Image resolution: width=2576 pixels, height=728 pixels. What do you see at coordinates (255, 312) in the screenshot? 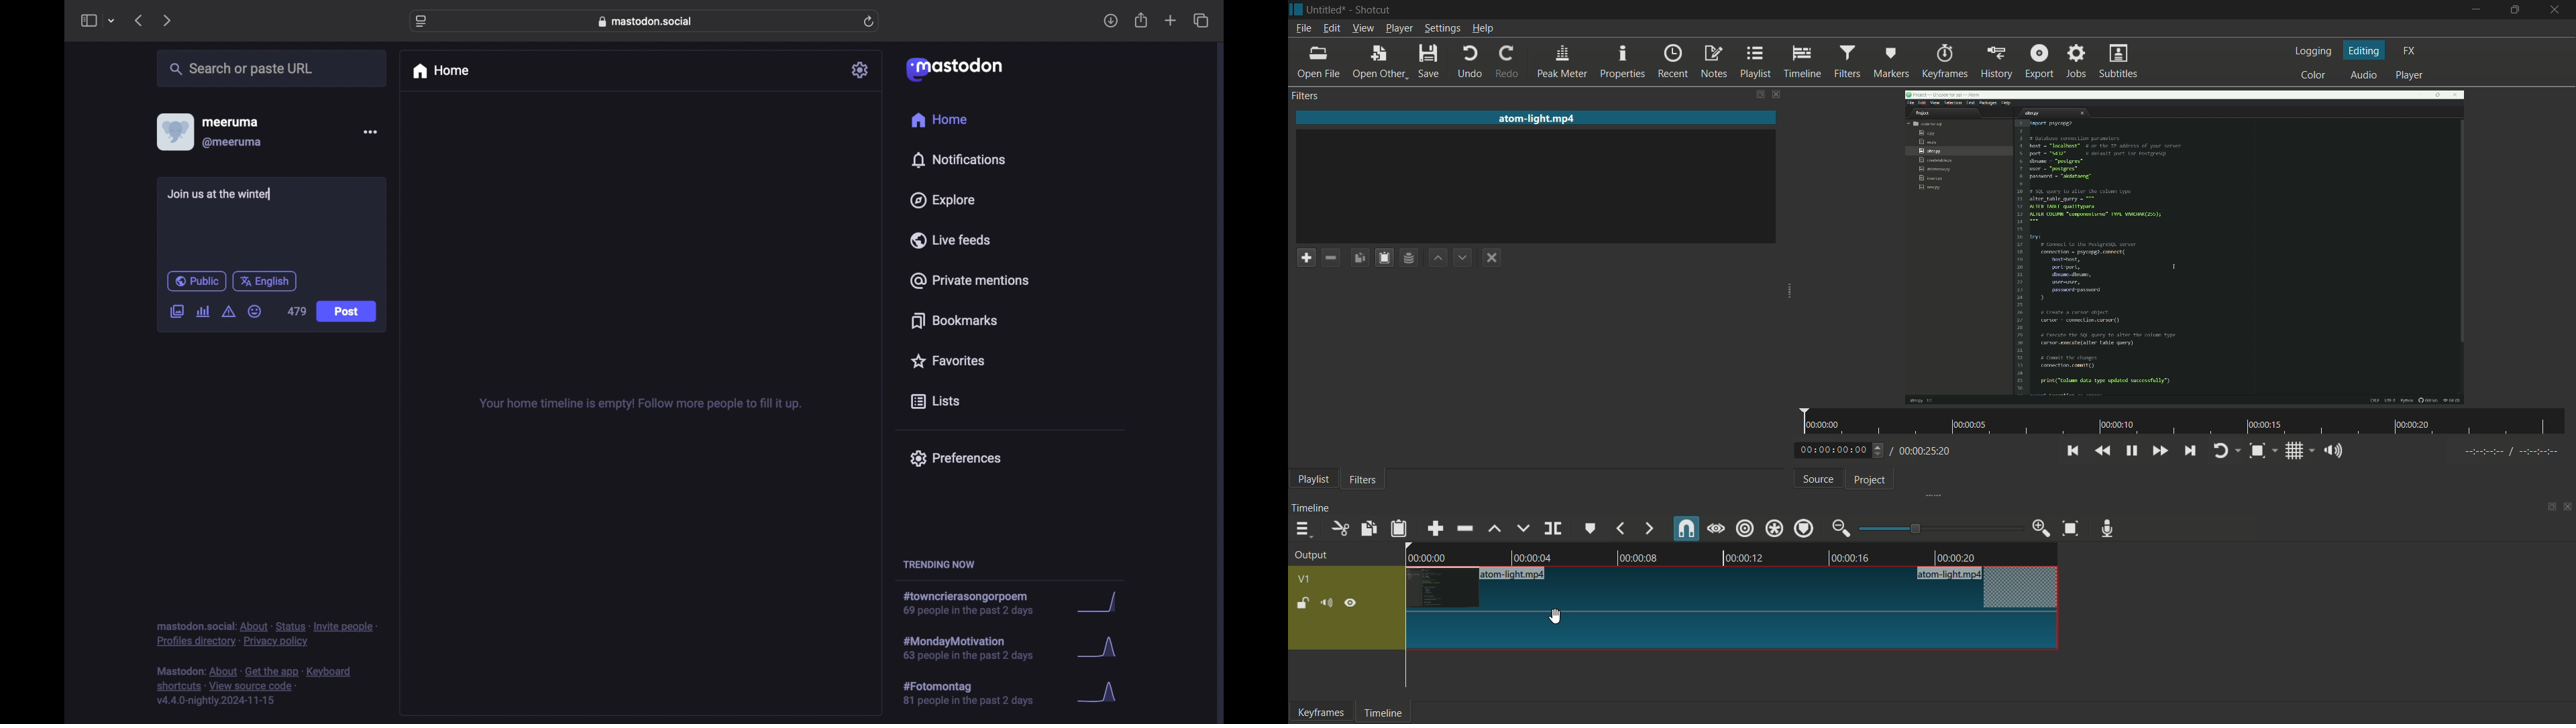
I see `emoji` at bounding box center [255, 312].